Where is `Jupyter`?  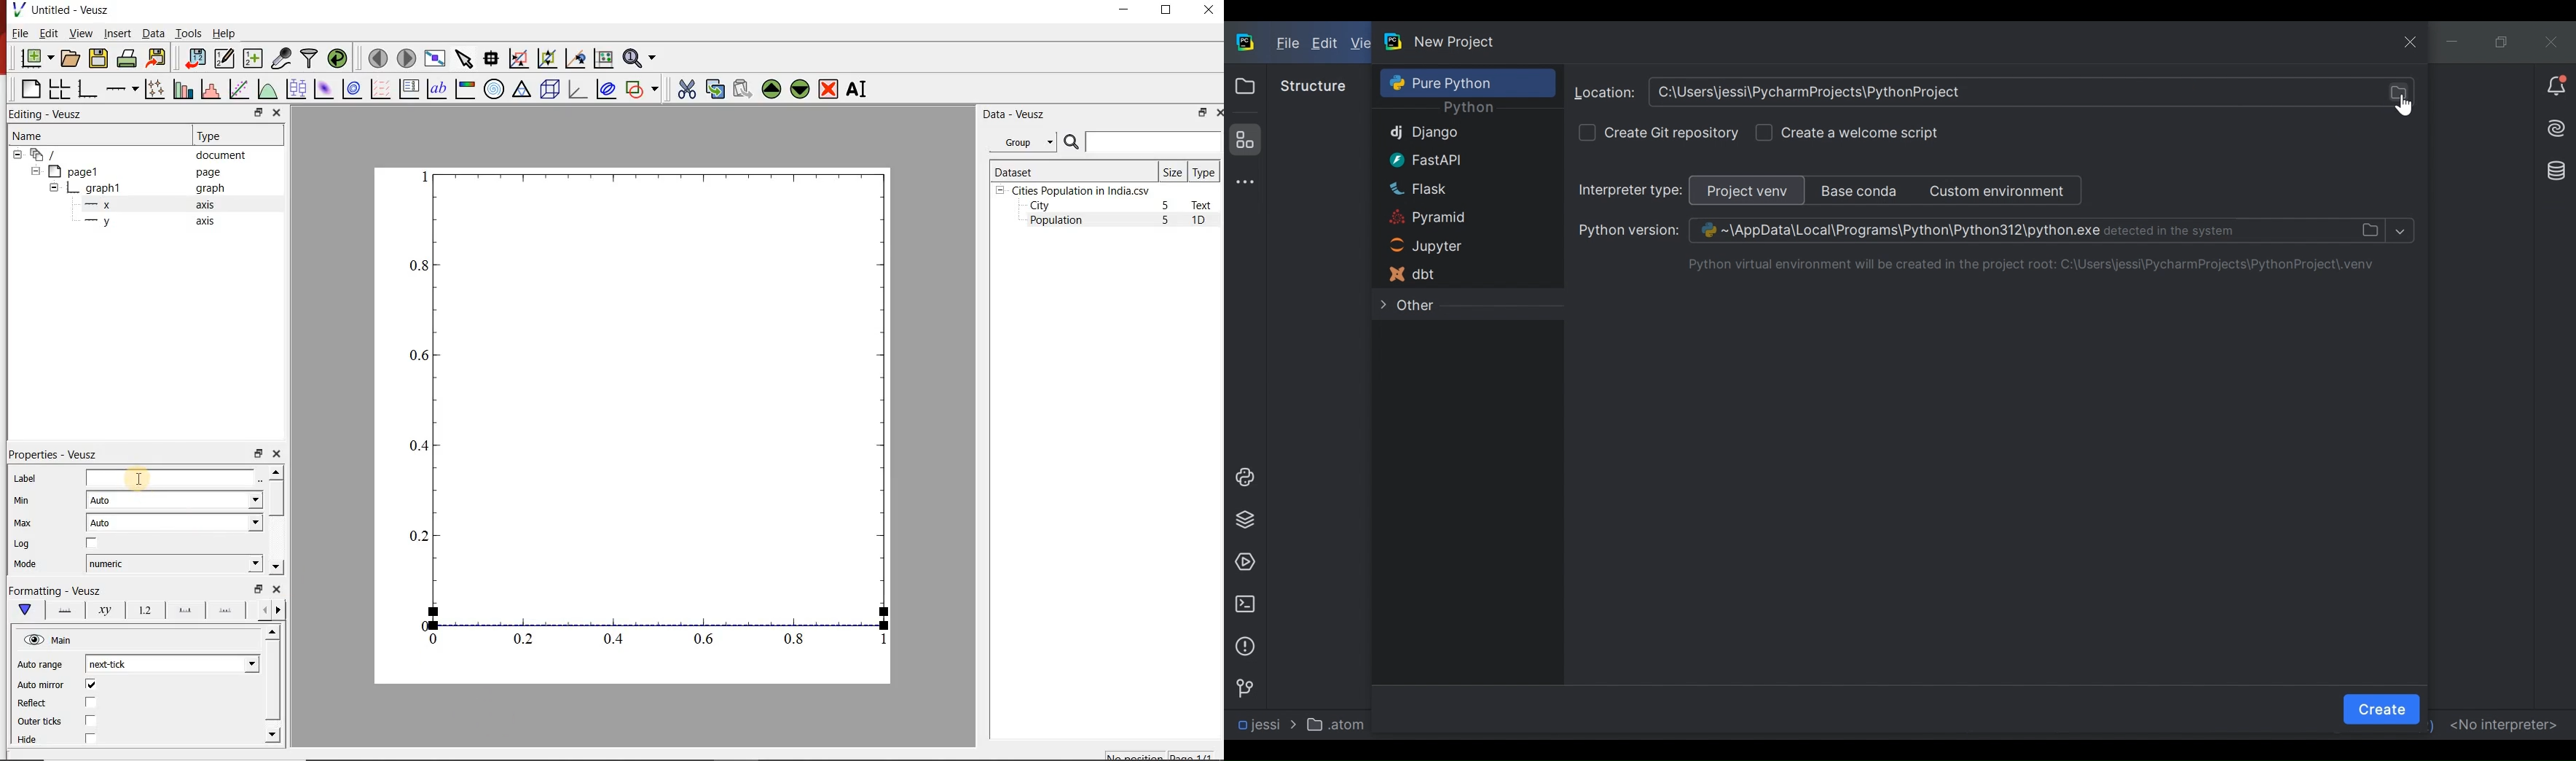
Jupyter is located at coordinates (1455, 247).